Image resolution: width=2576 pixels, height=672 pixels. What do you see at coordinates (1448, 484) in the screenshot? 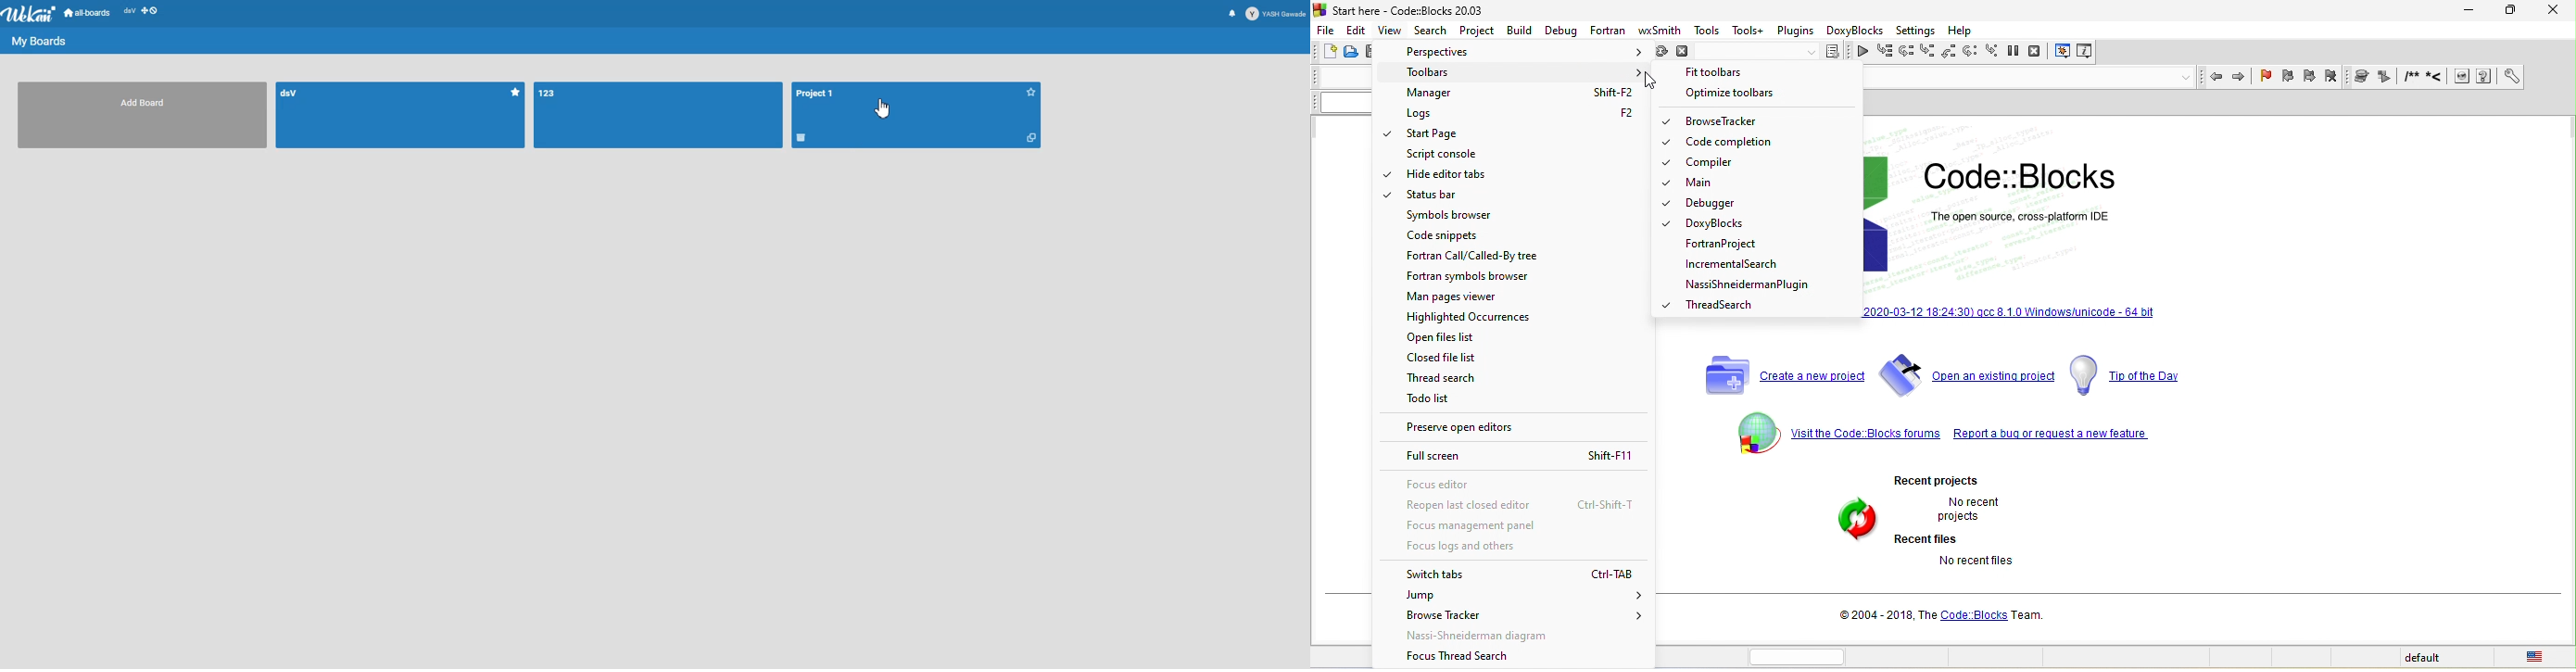
I see `focus editor` at bounding box center [1448, 484].